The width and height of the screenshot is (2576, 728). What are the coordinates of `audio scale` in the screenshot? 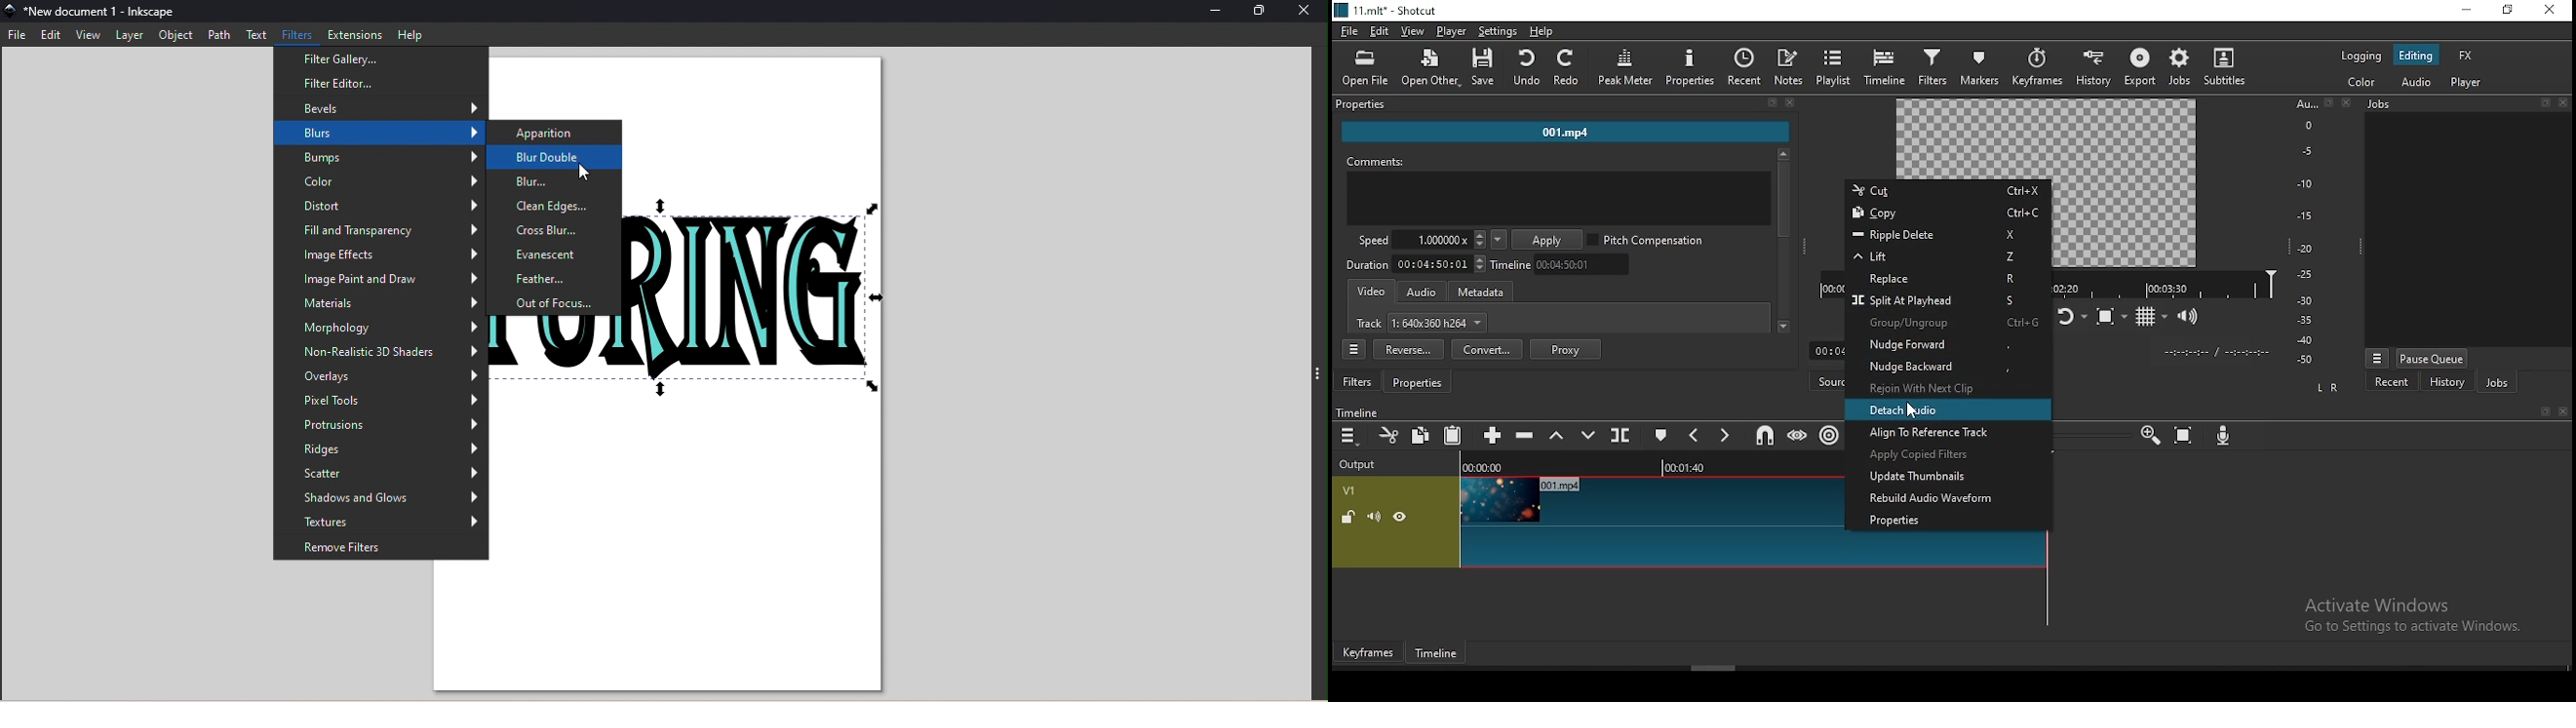 It's located at (2320, 232).